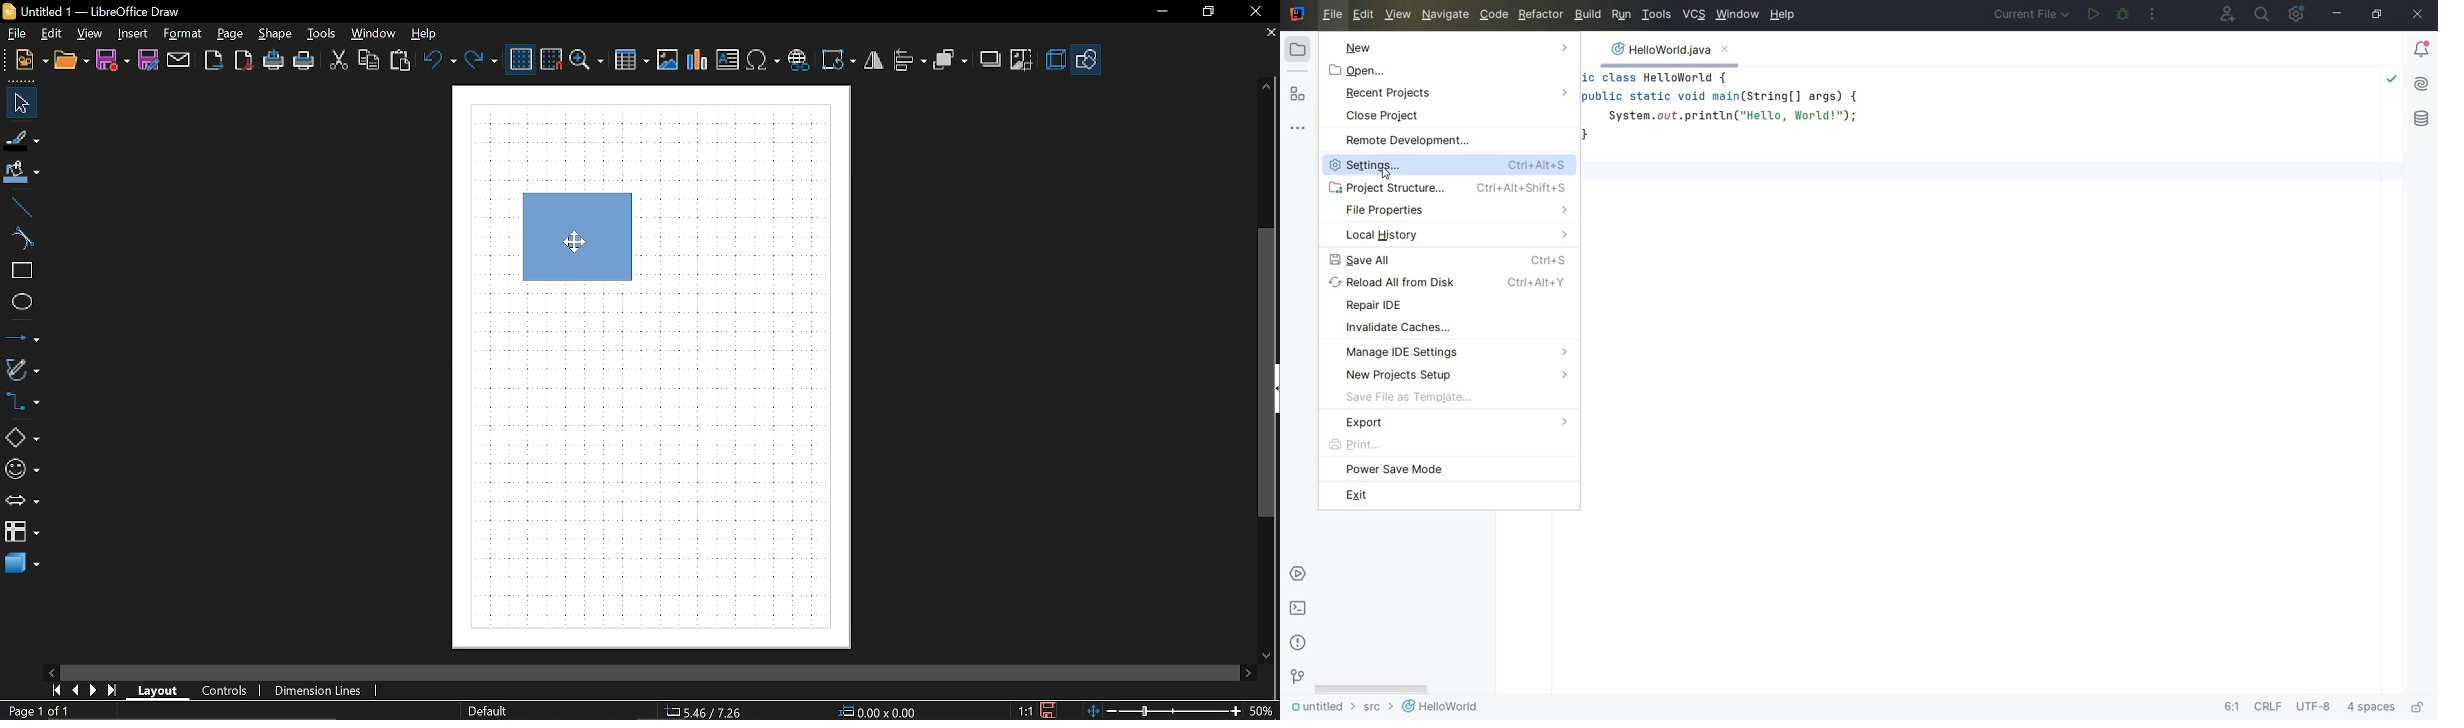  What do you see at coordinates (521, 60) in the screenshot?
I see `grid` at bounding box center [521, 60].